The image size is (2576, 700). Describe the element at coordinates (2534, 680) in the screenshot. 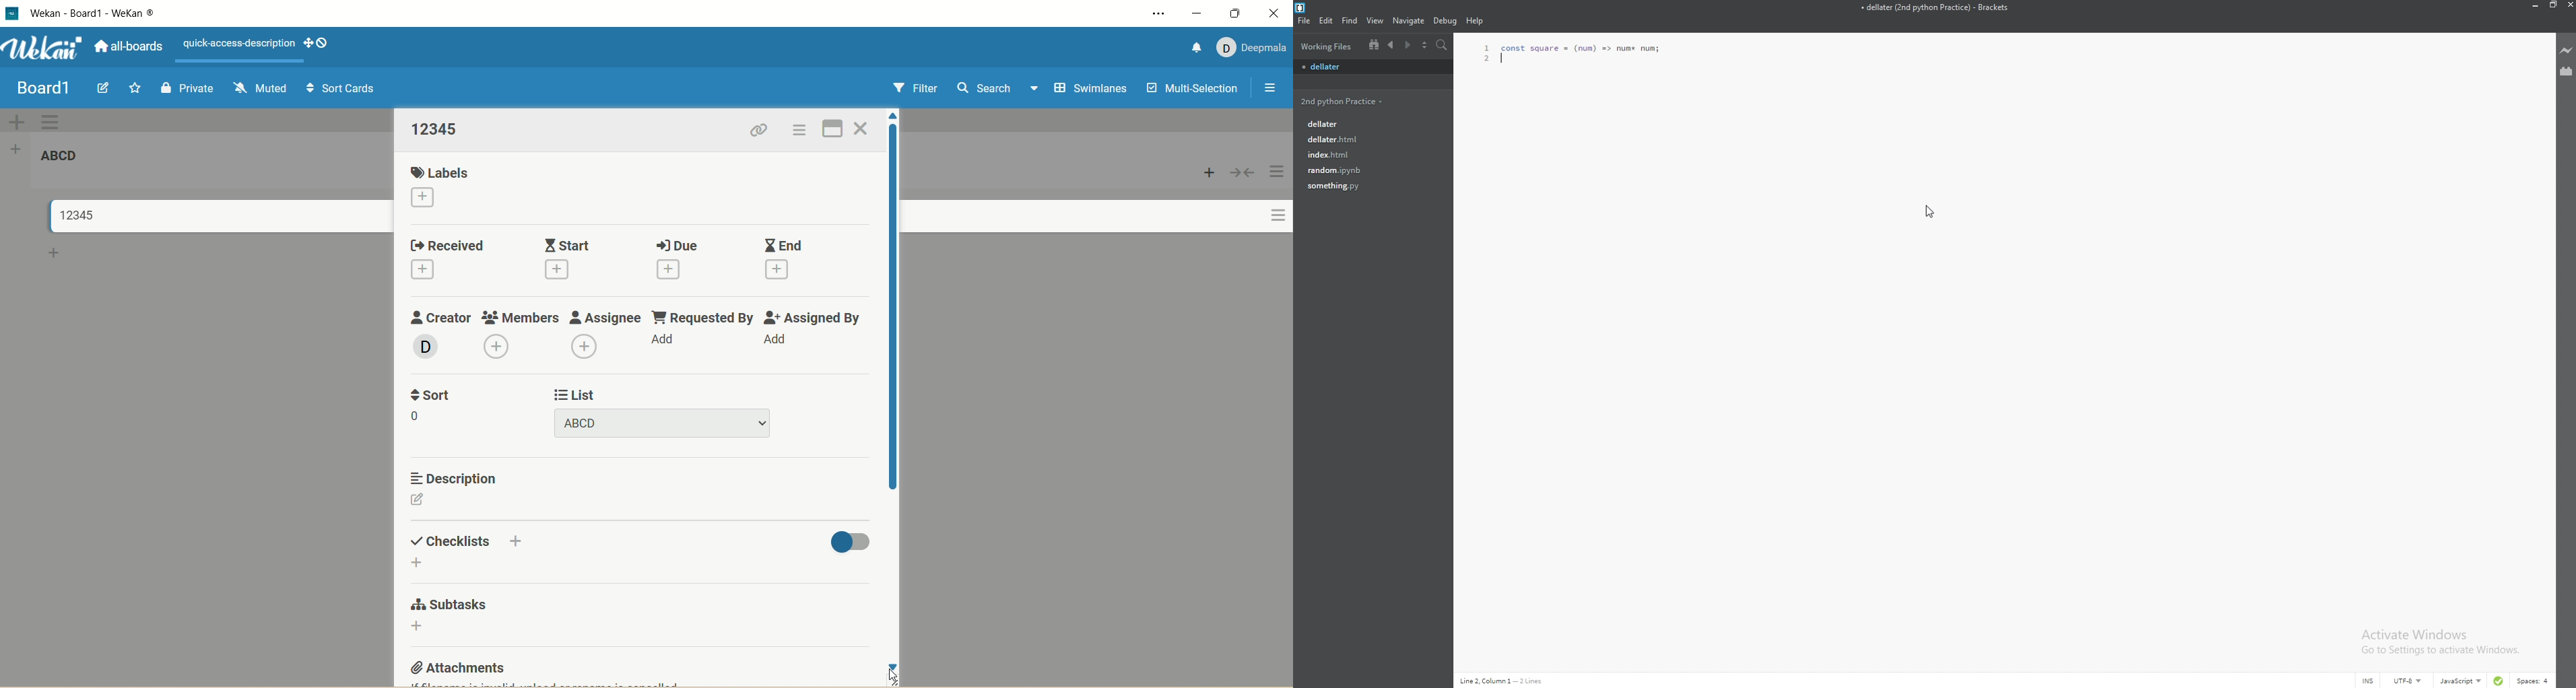

I see `spaces` at that location.